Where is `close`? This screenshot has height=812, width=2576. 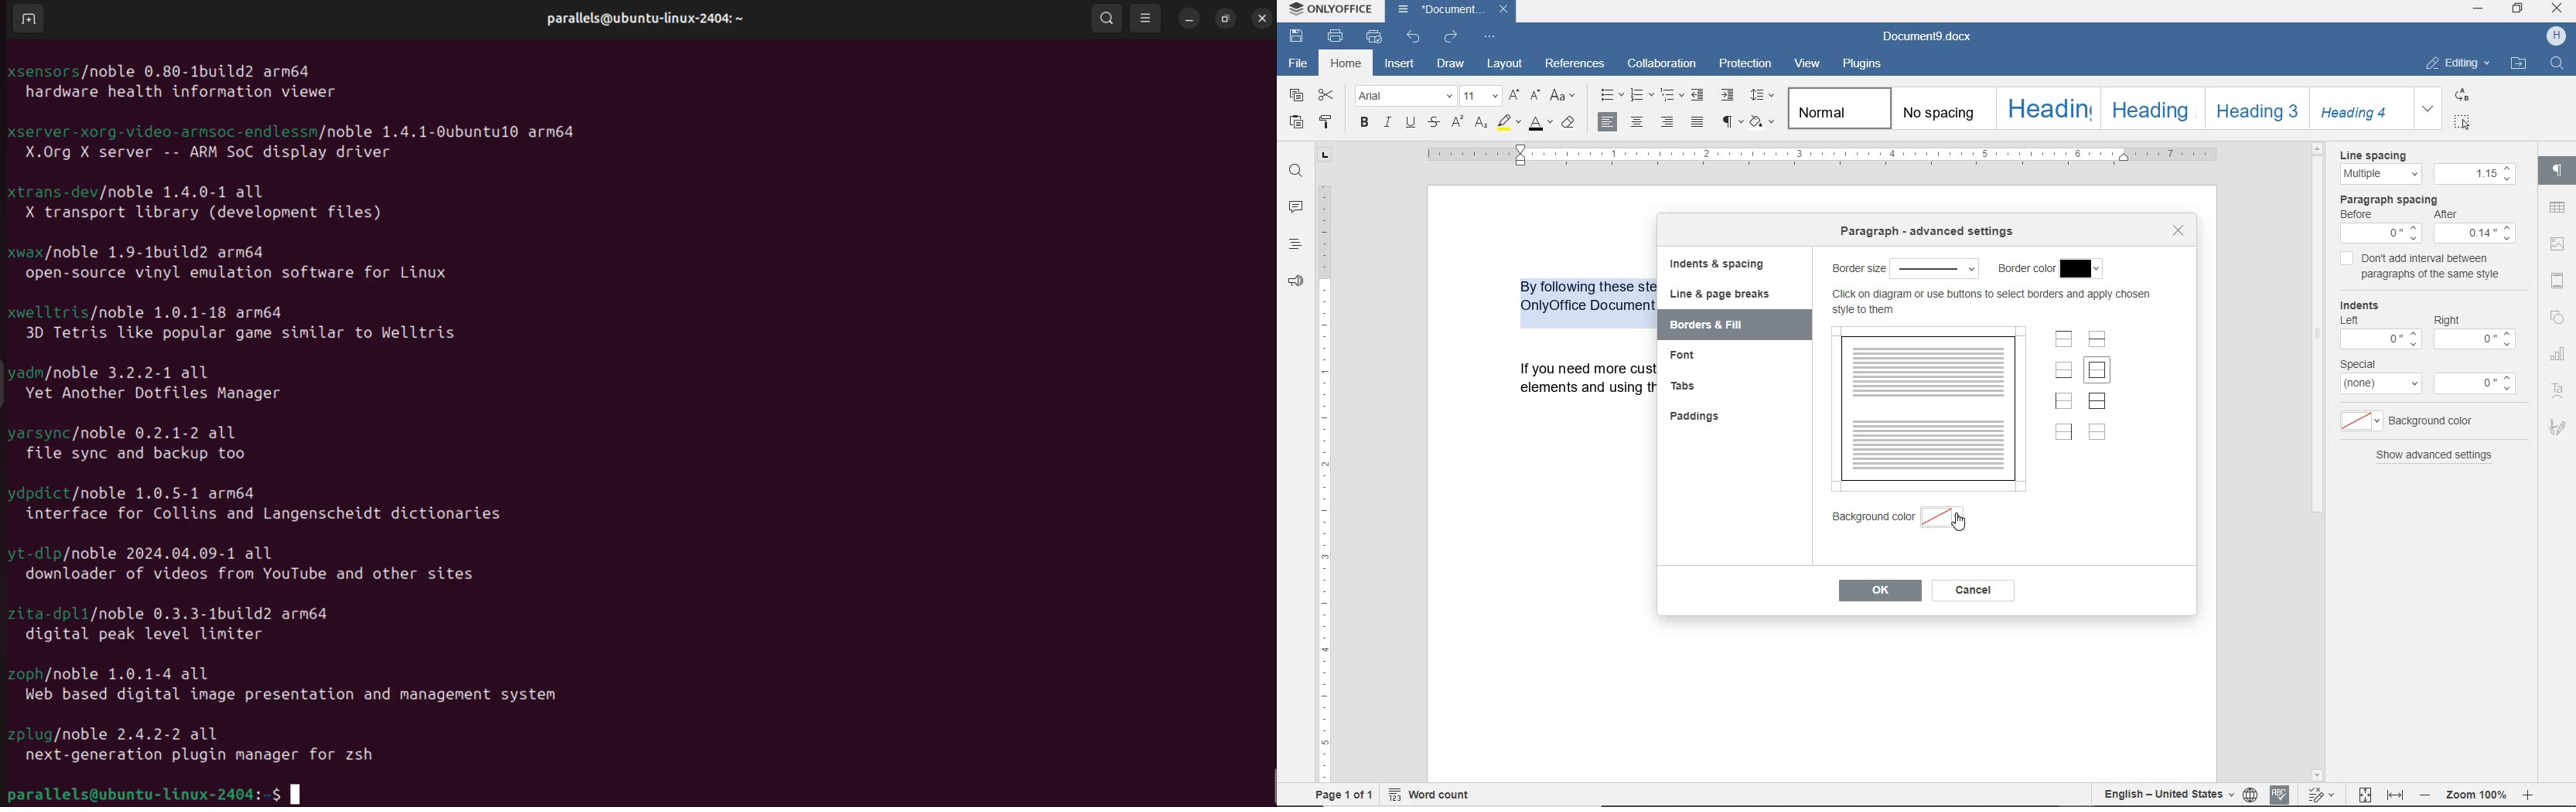 close is located at coordinates (2179, 230).